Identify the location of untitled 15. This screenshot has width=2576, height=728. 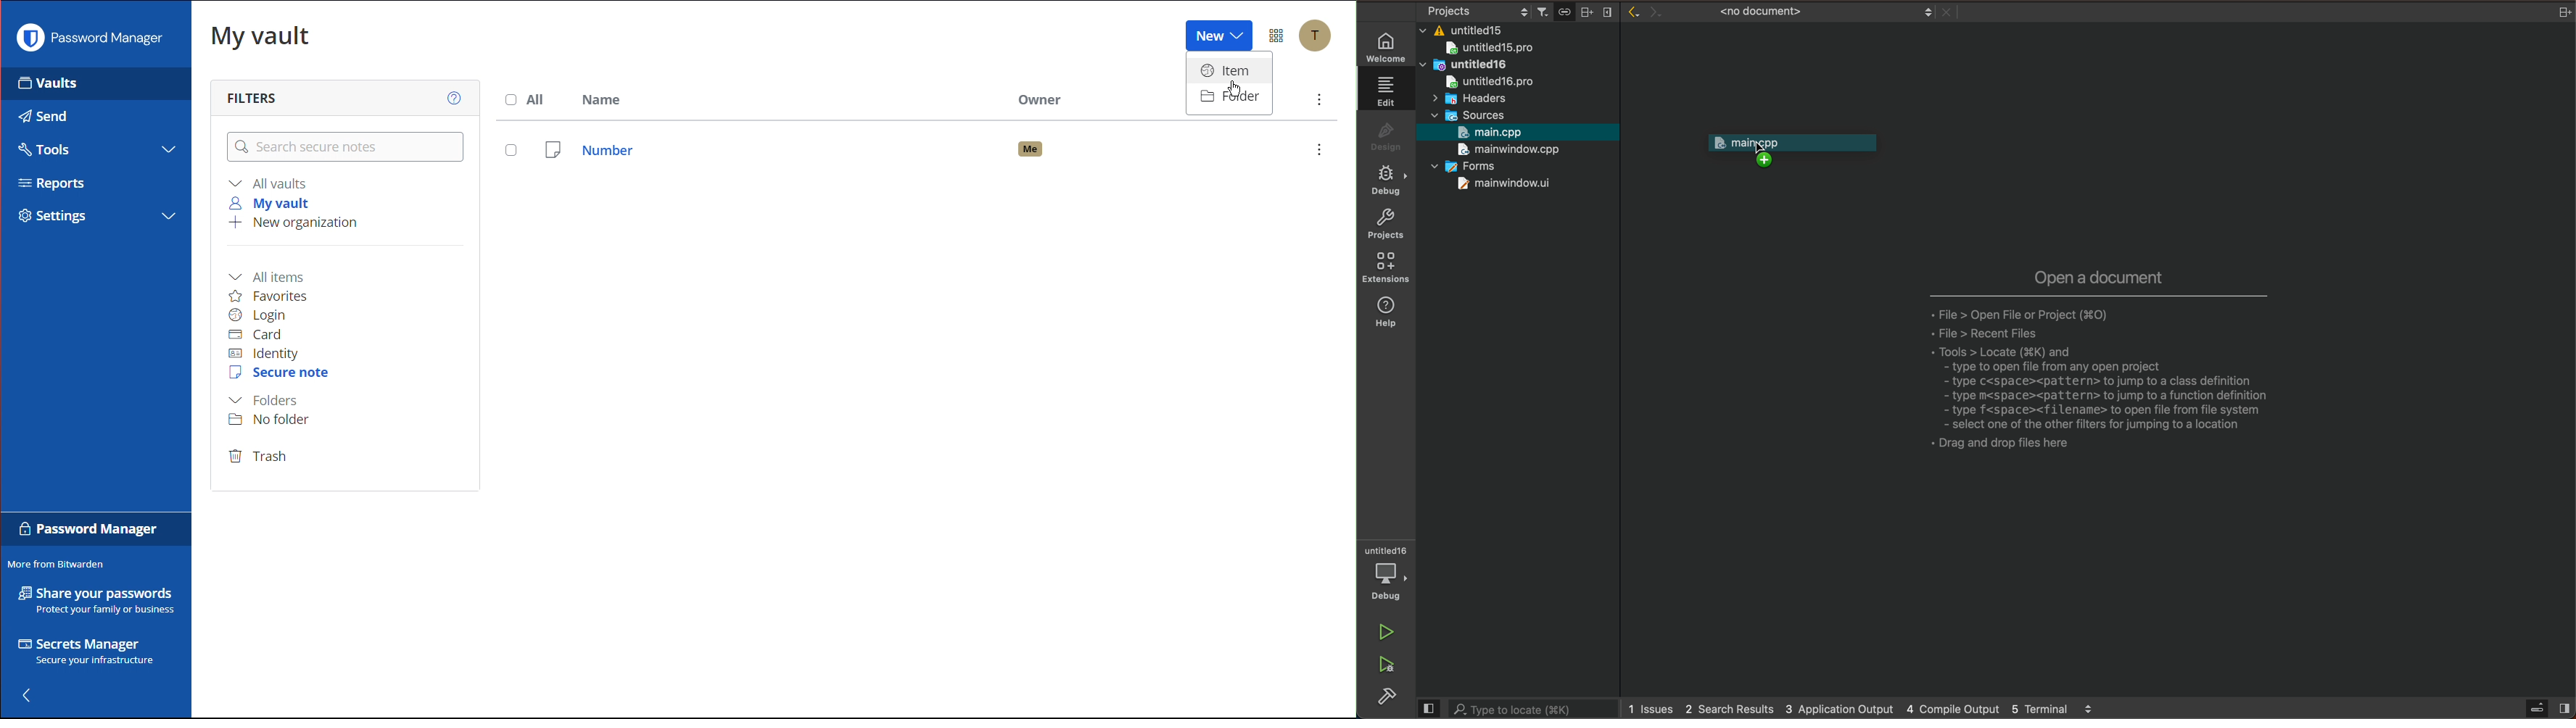
(1502, 49).